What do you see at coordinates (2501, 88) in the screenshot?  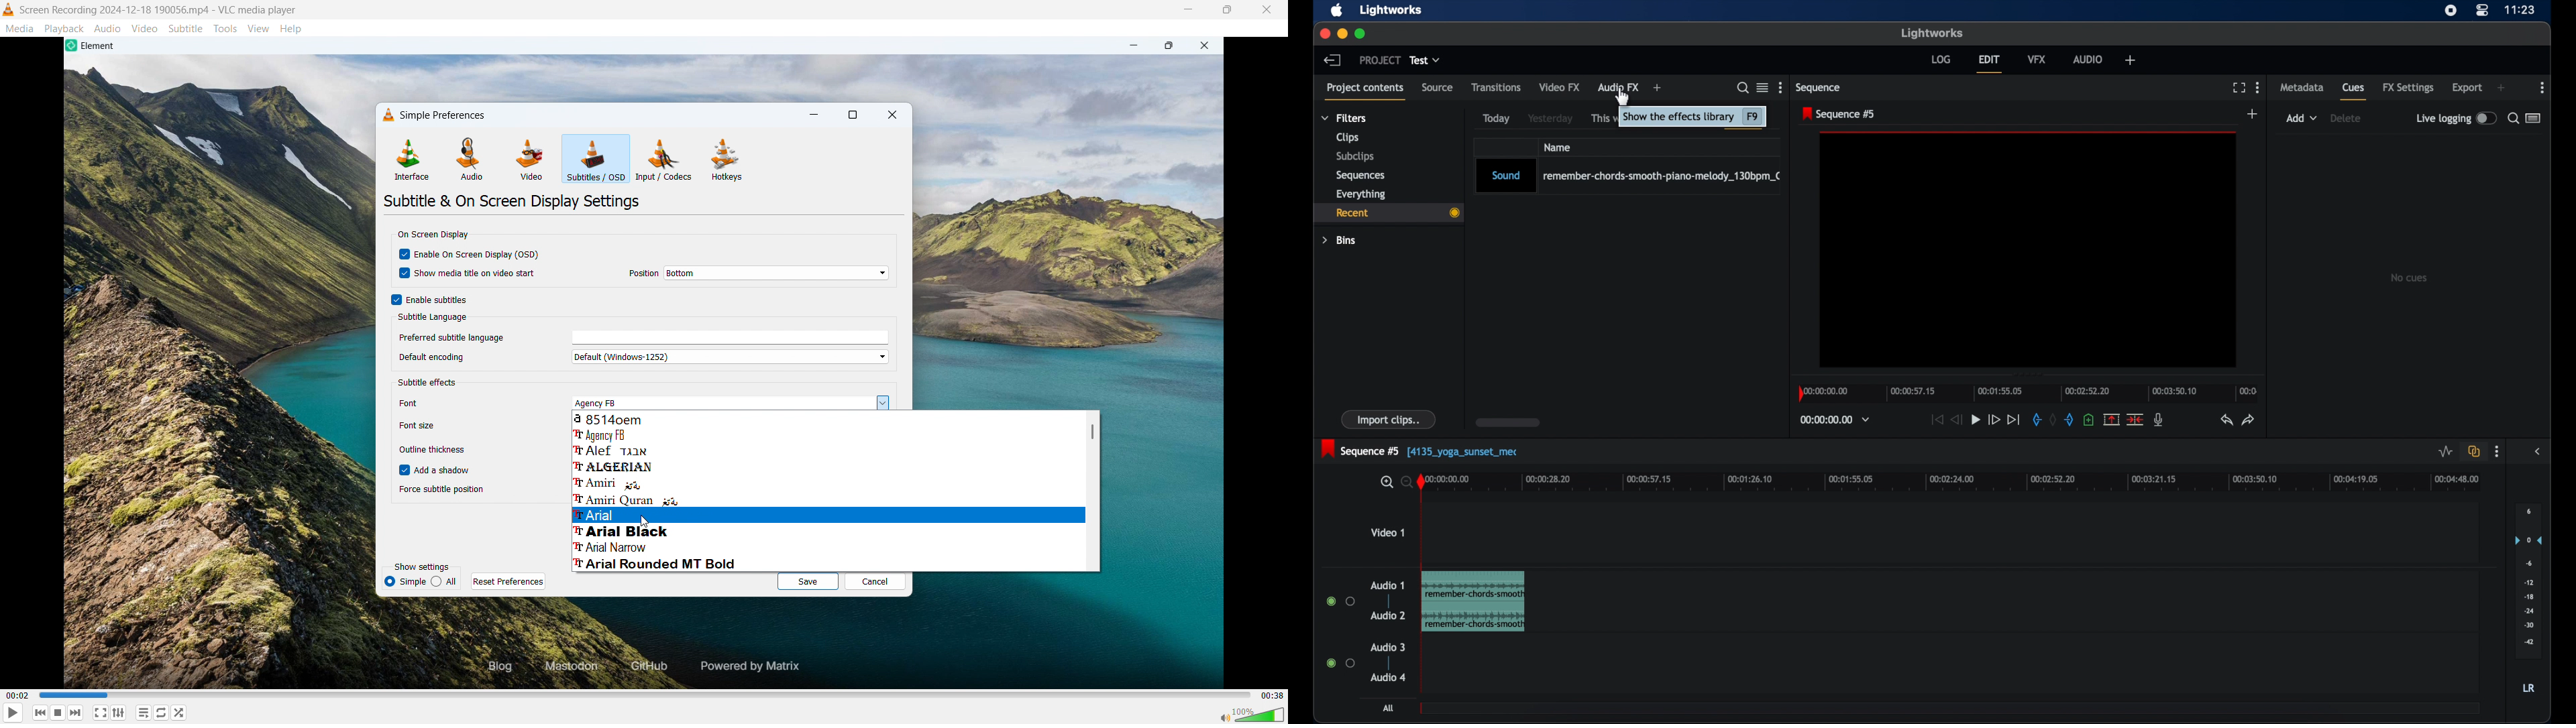 I see `add` at bounding box center [2501, 88].